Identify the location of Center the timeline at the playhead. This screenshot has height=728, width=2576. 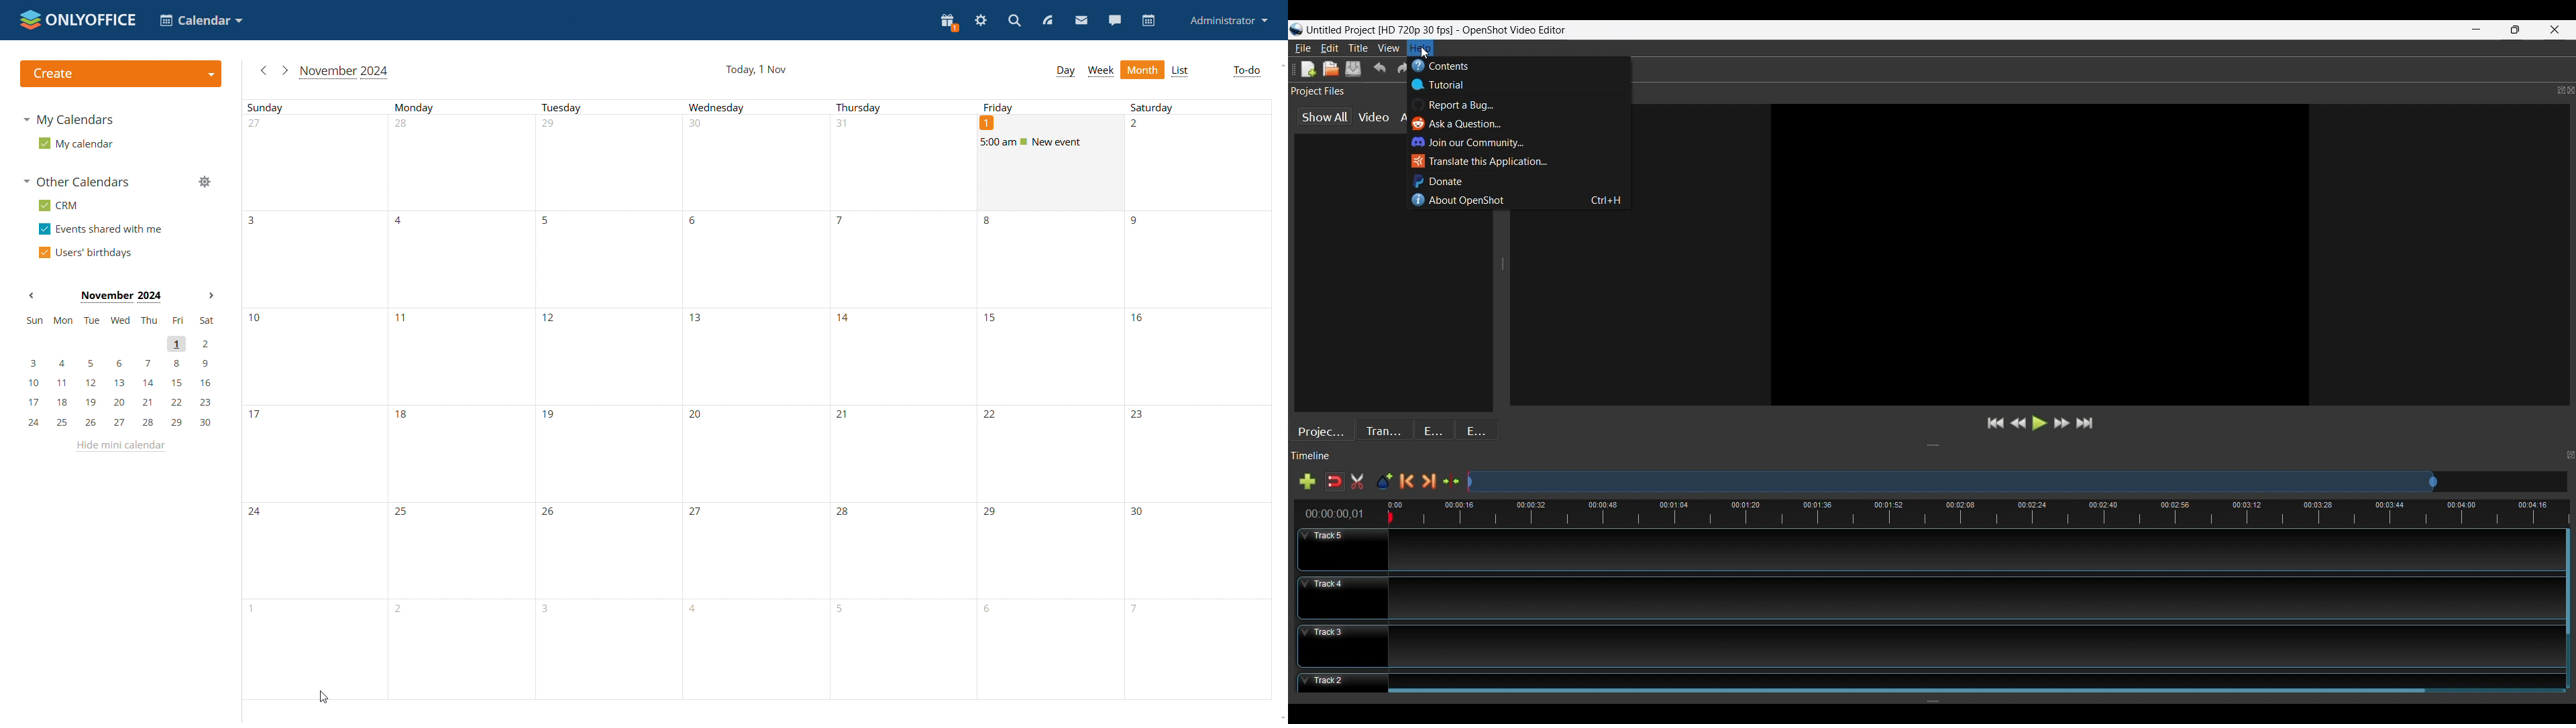
(1451, 482).